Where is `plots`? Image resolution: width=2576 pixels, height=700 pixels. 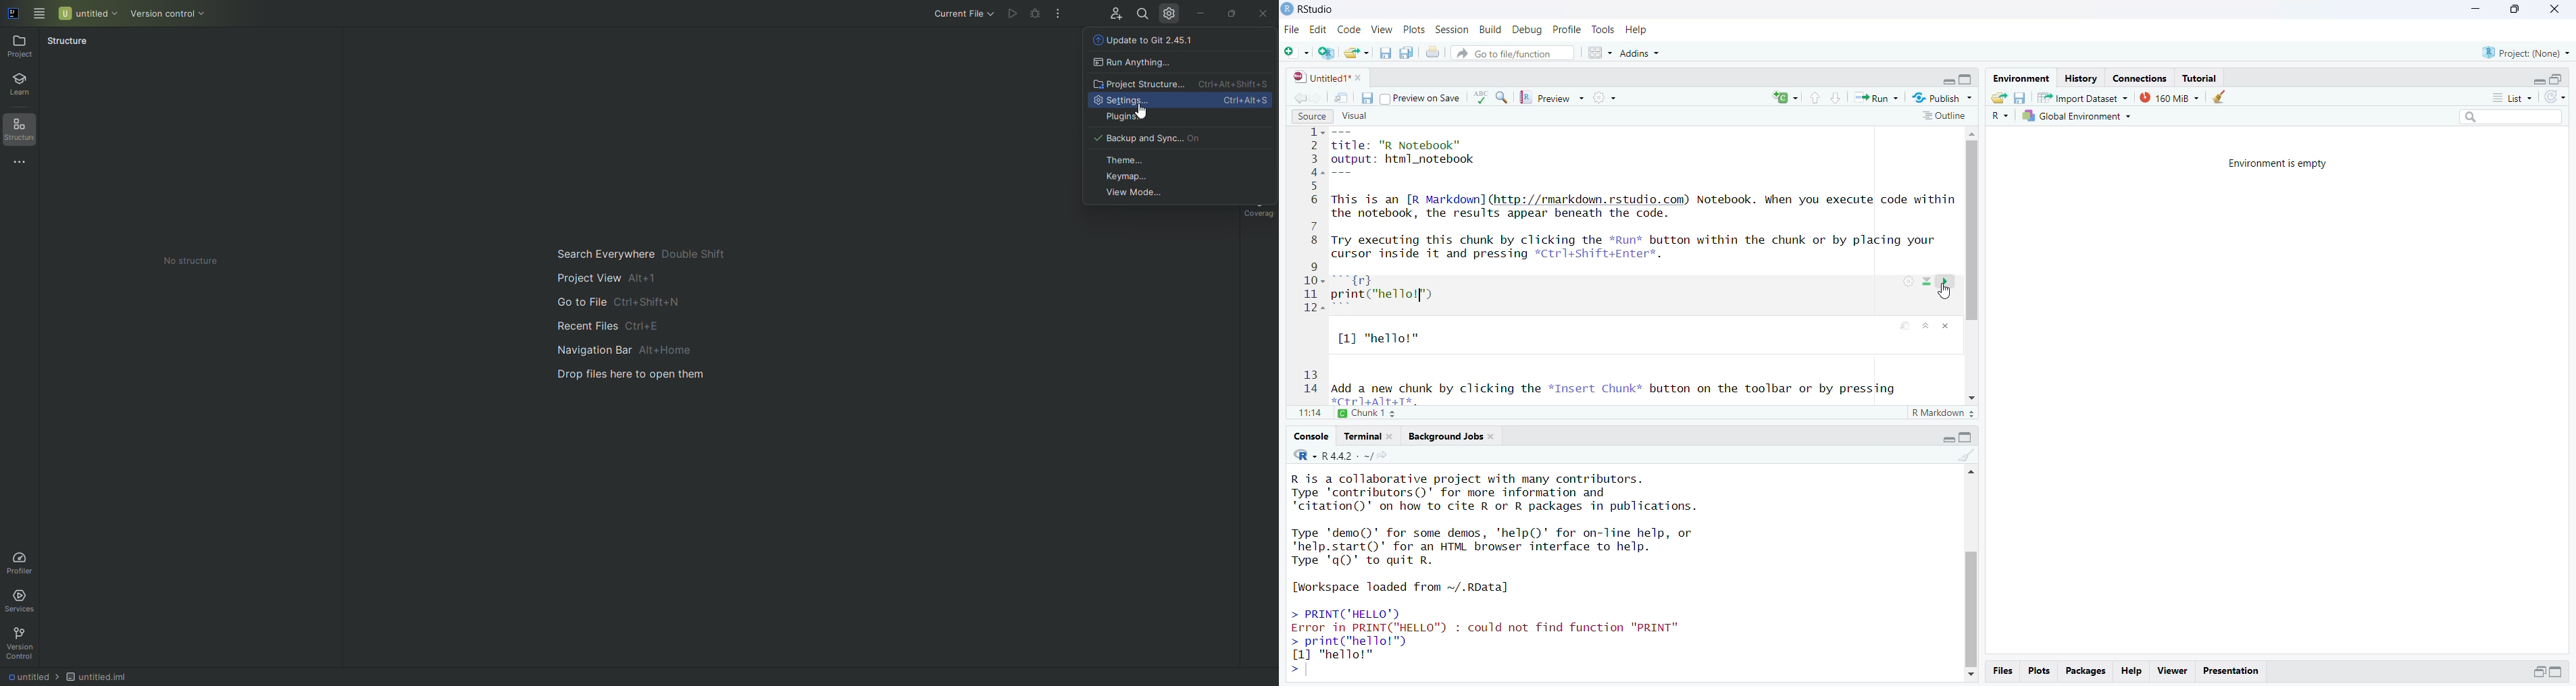
plots is located at coordinates (2038, 671).